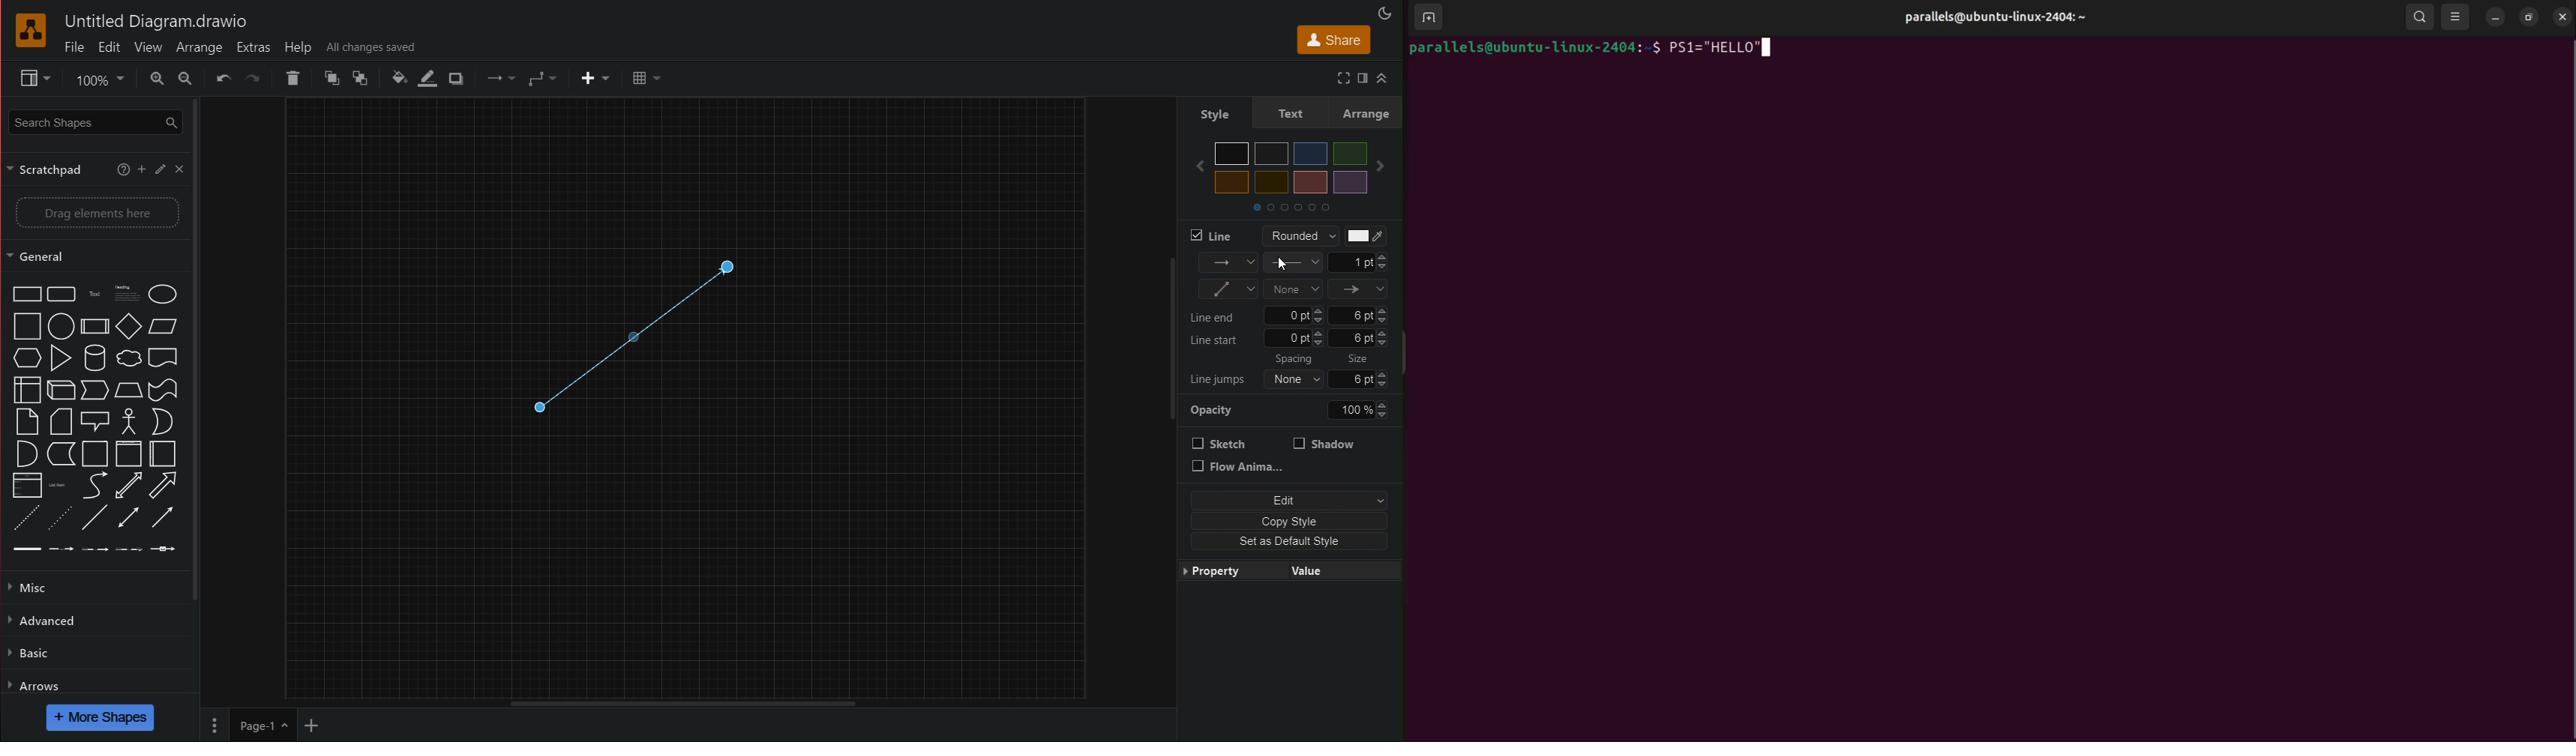 The image size is (2576, 756). I want to click on Style Colors, so click(1295, 175).